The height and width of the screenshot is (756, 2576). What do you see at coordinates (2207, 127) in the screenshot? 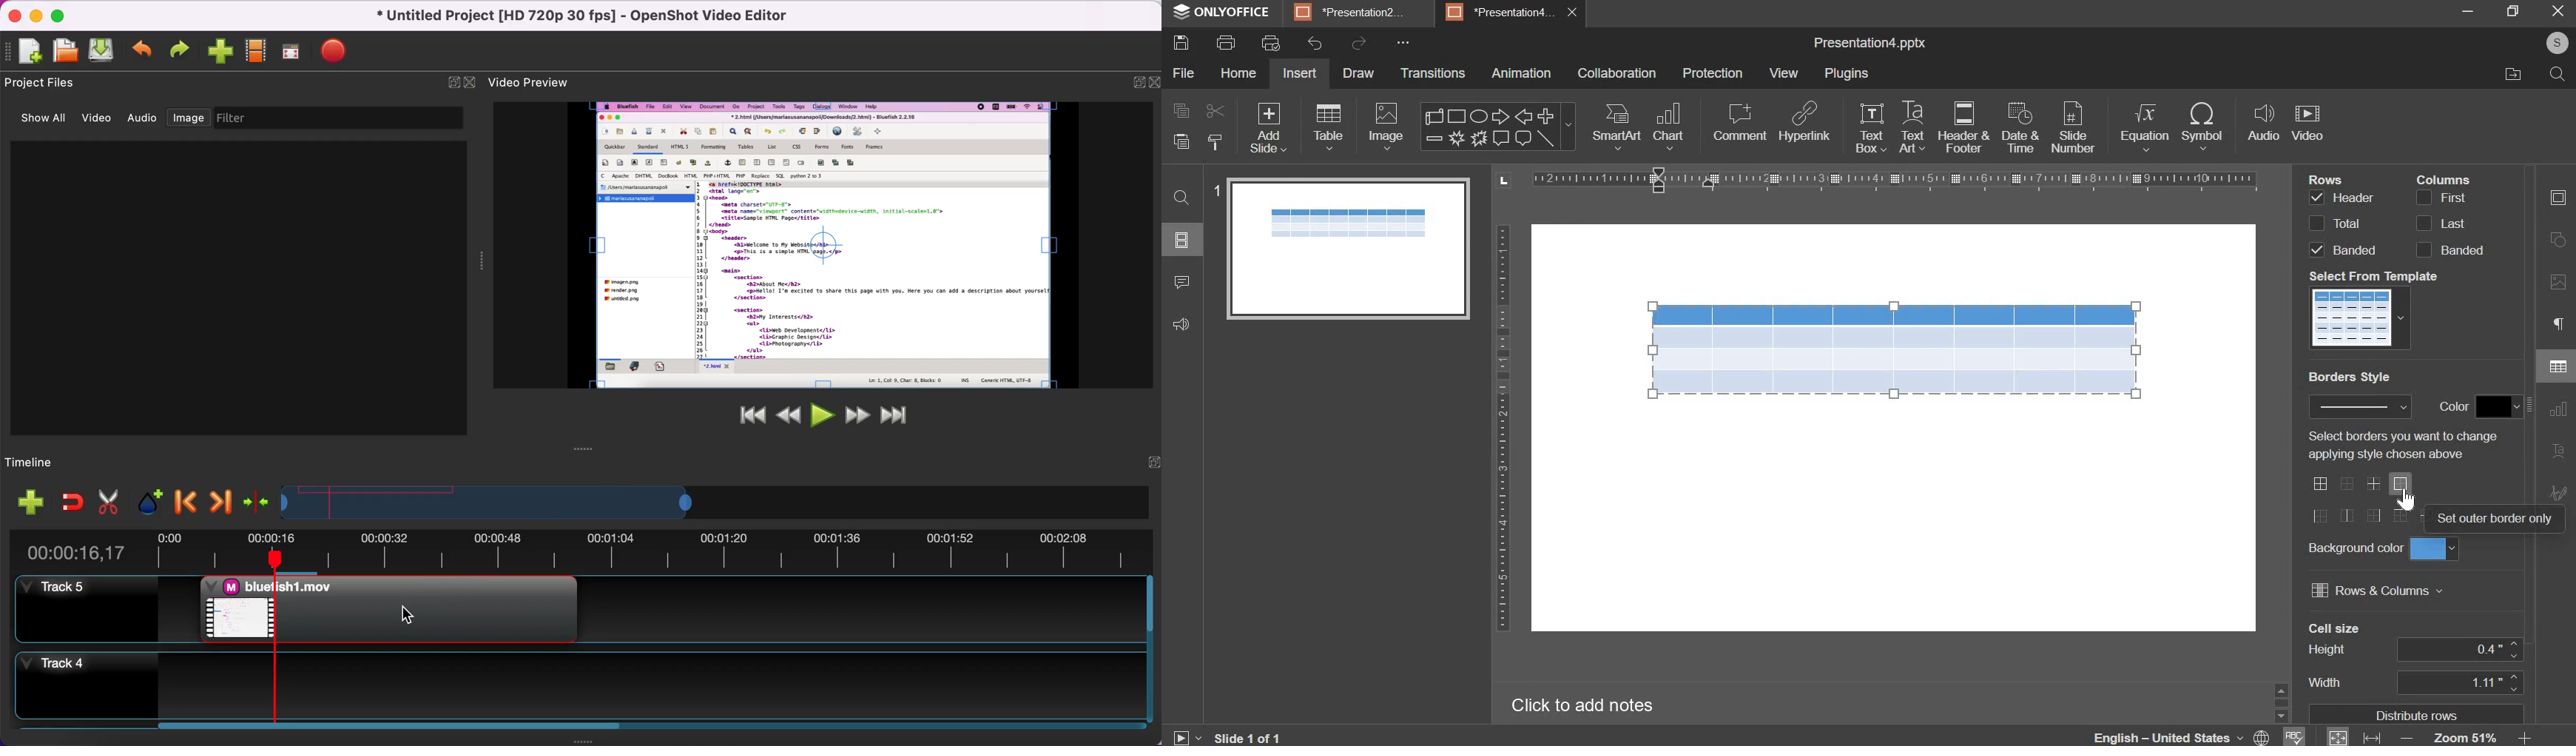
I see `symbol` at bounding box center [2207, 127].